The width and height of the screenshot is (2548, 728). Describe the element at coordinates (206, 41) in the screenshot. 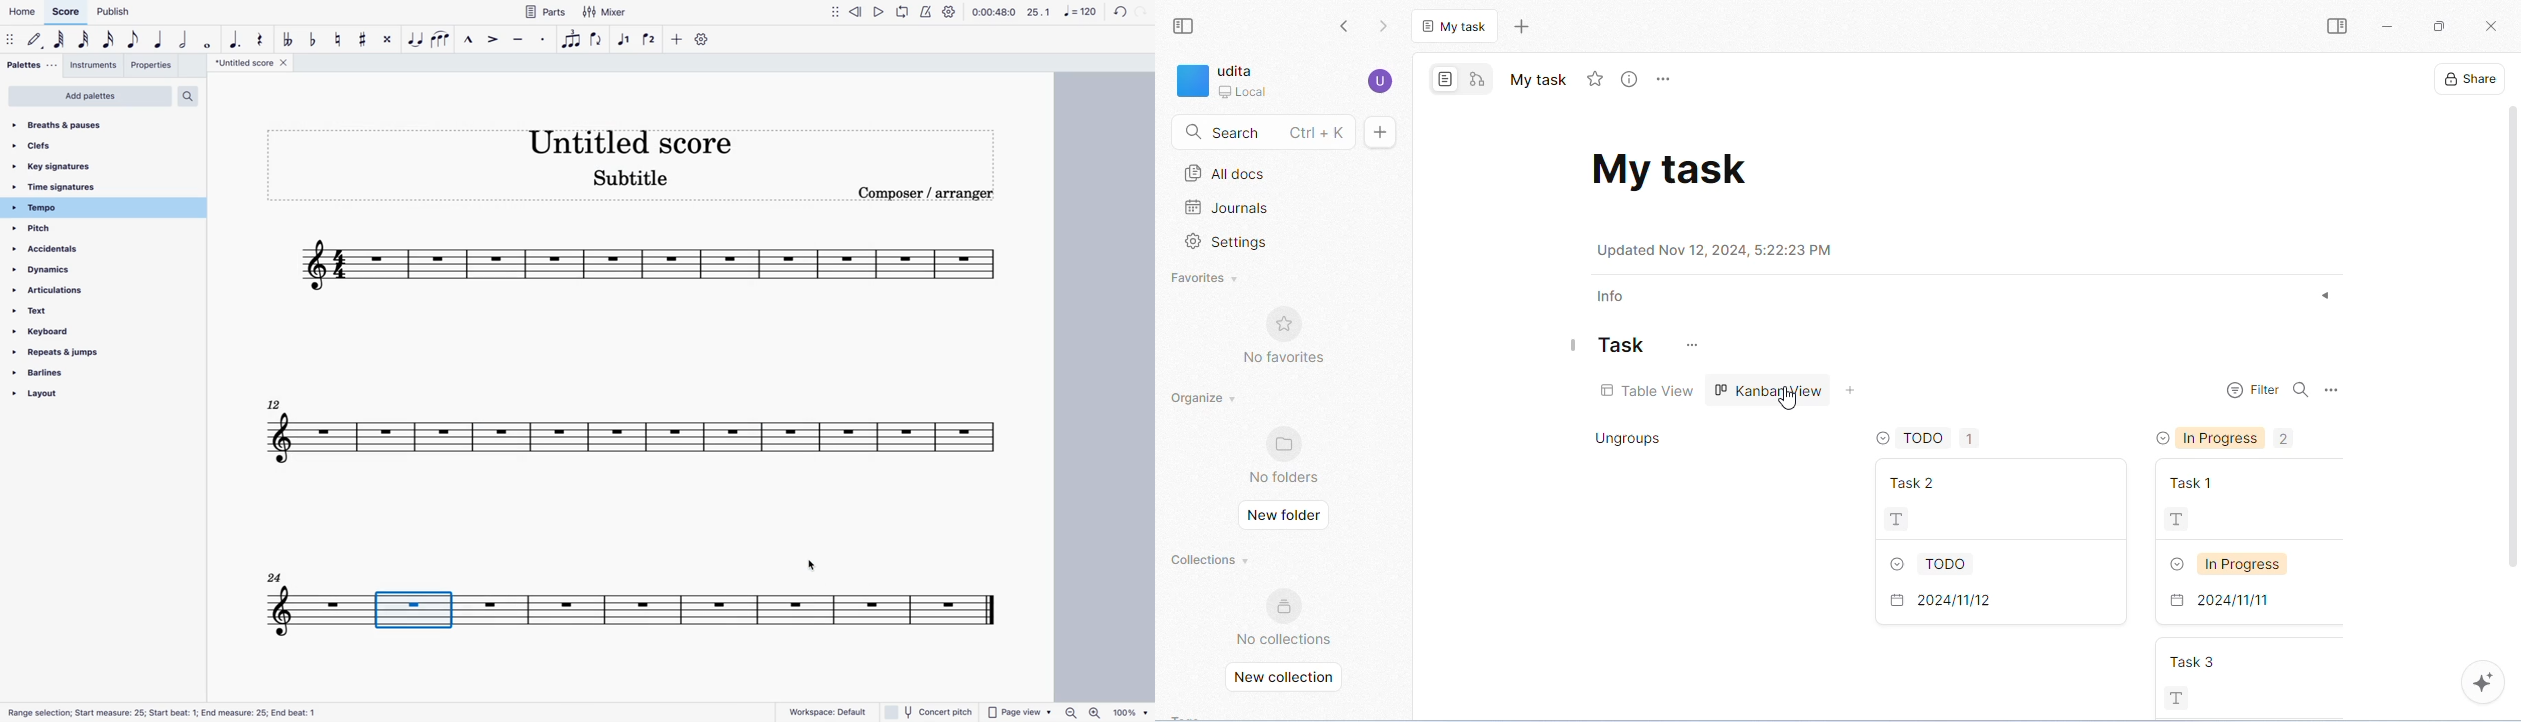

I see `whole note` at that location.